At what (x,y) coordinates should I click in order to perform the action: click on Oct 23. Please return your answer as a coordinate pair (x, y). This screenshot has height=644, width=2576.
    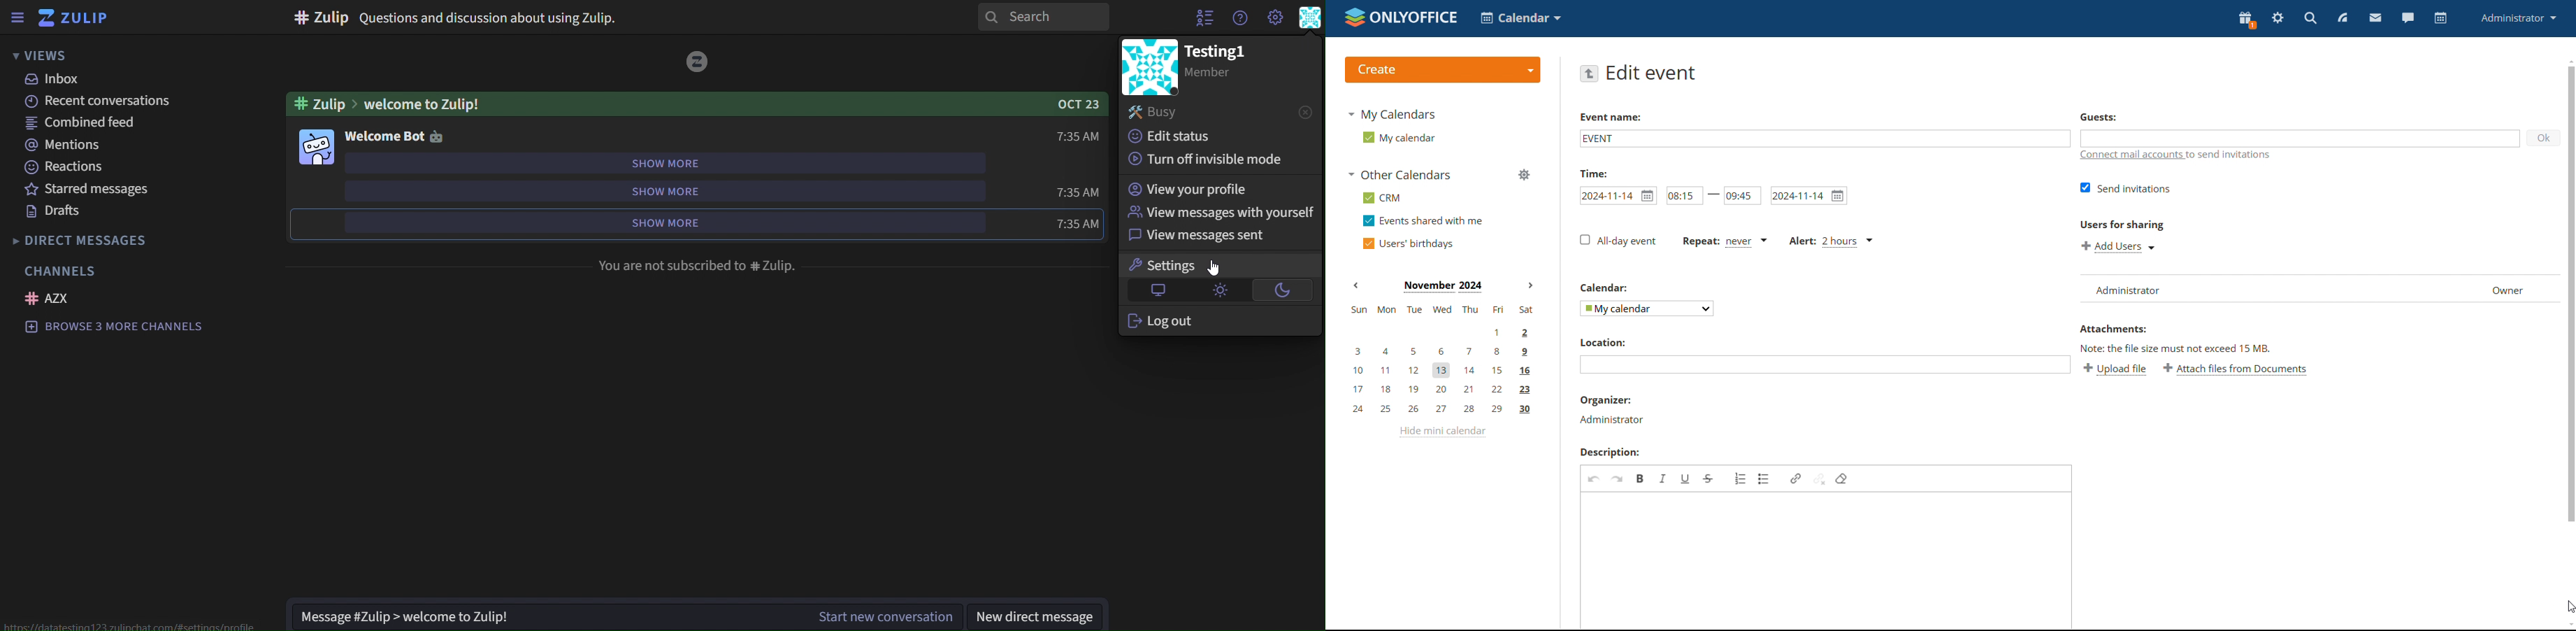
    Looking at the image, I should click on (1070, 106).